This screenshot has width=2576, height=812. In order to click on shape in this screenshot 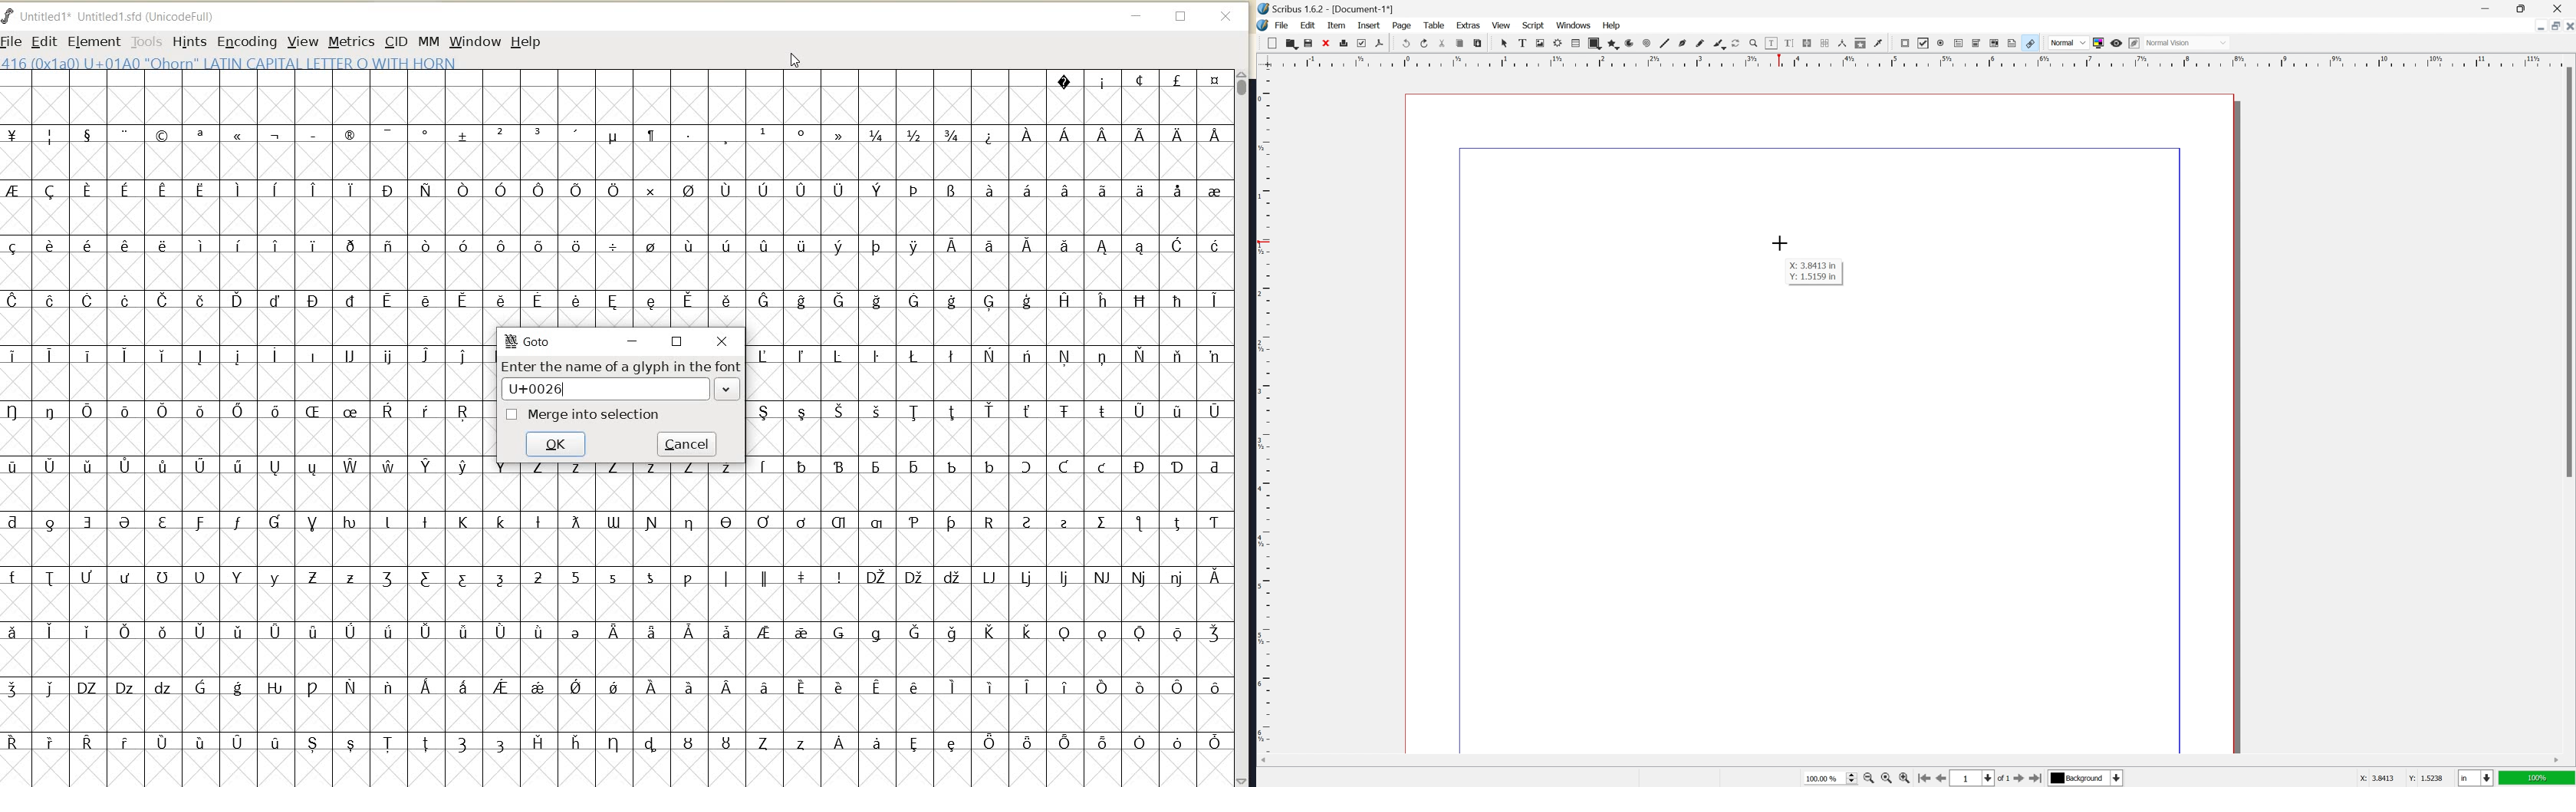, I will do `click(1594, 43)`.